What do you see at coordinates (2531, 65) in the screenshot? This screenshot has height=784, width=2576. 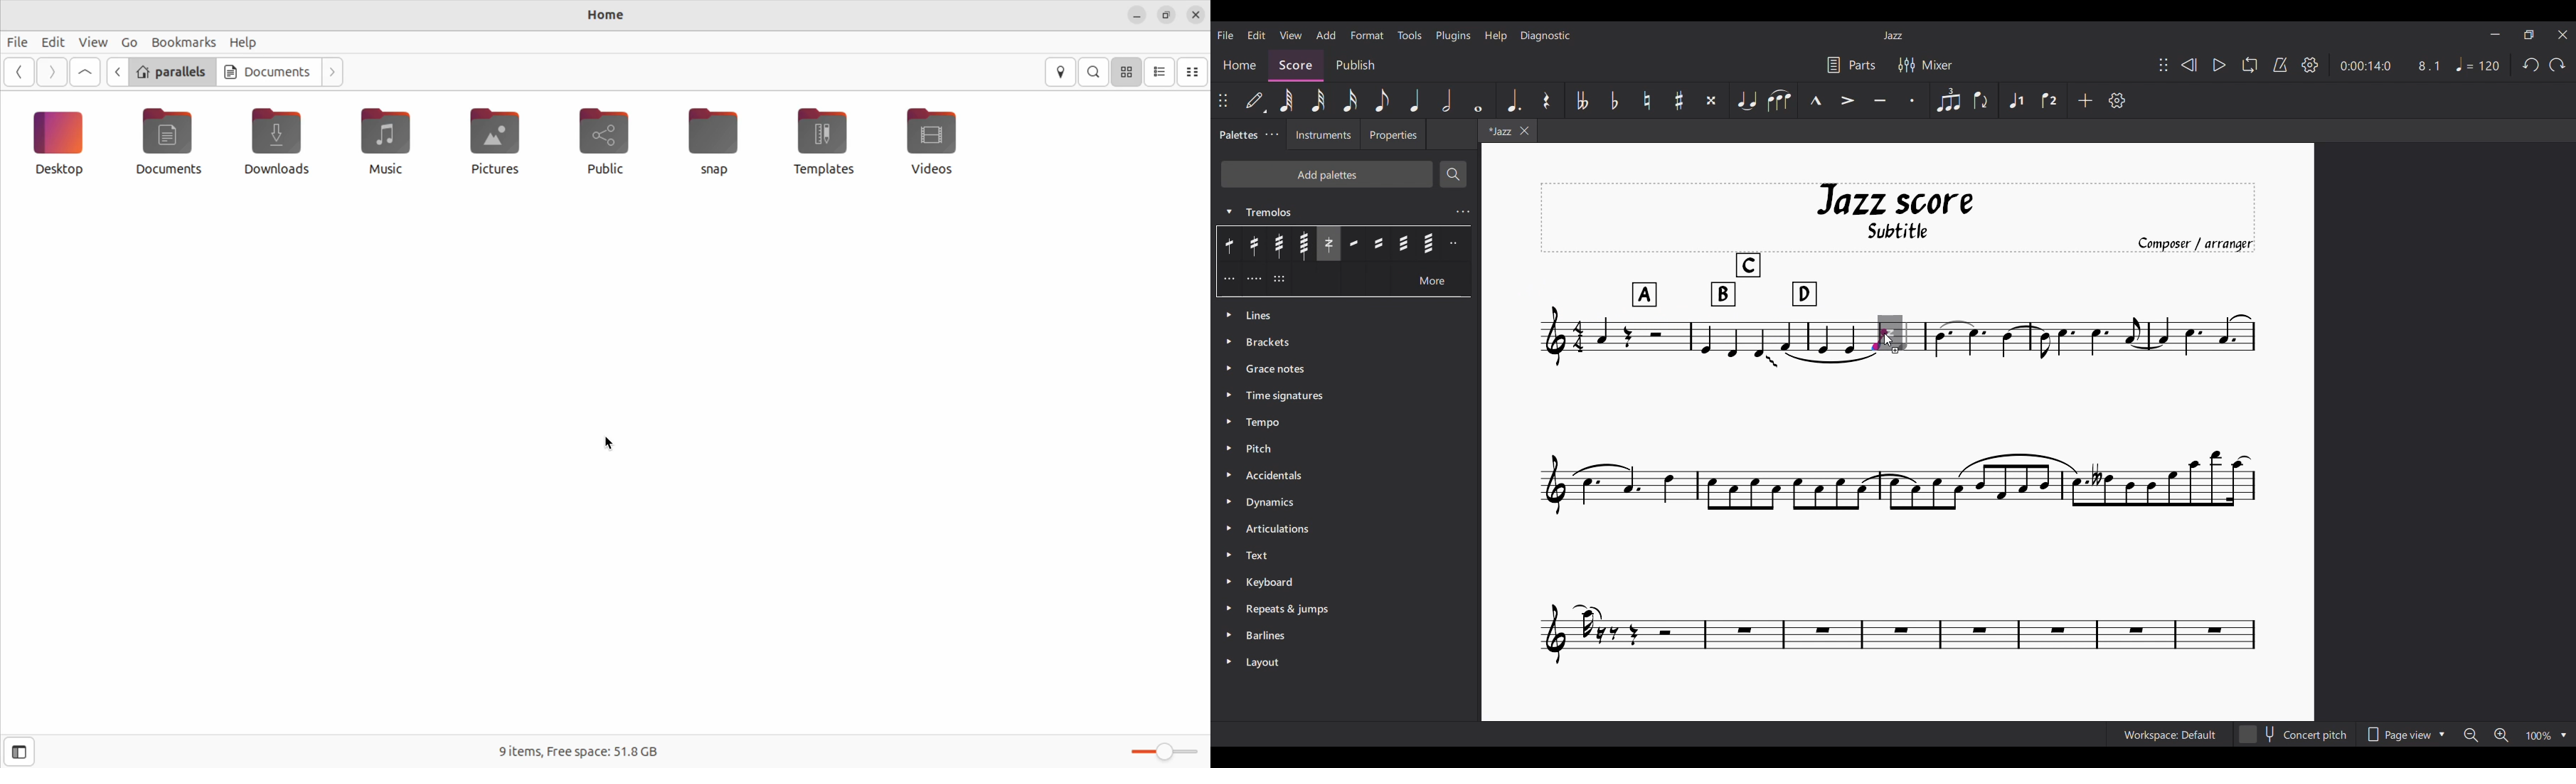 I see `Undo` at bounding box center [2531, 65].